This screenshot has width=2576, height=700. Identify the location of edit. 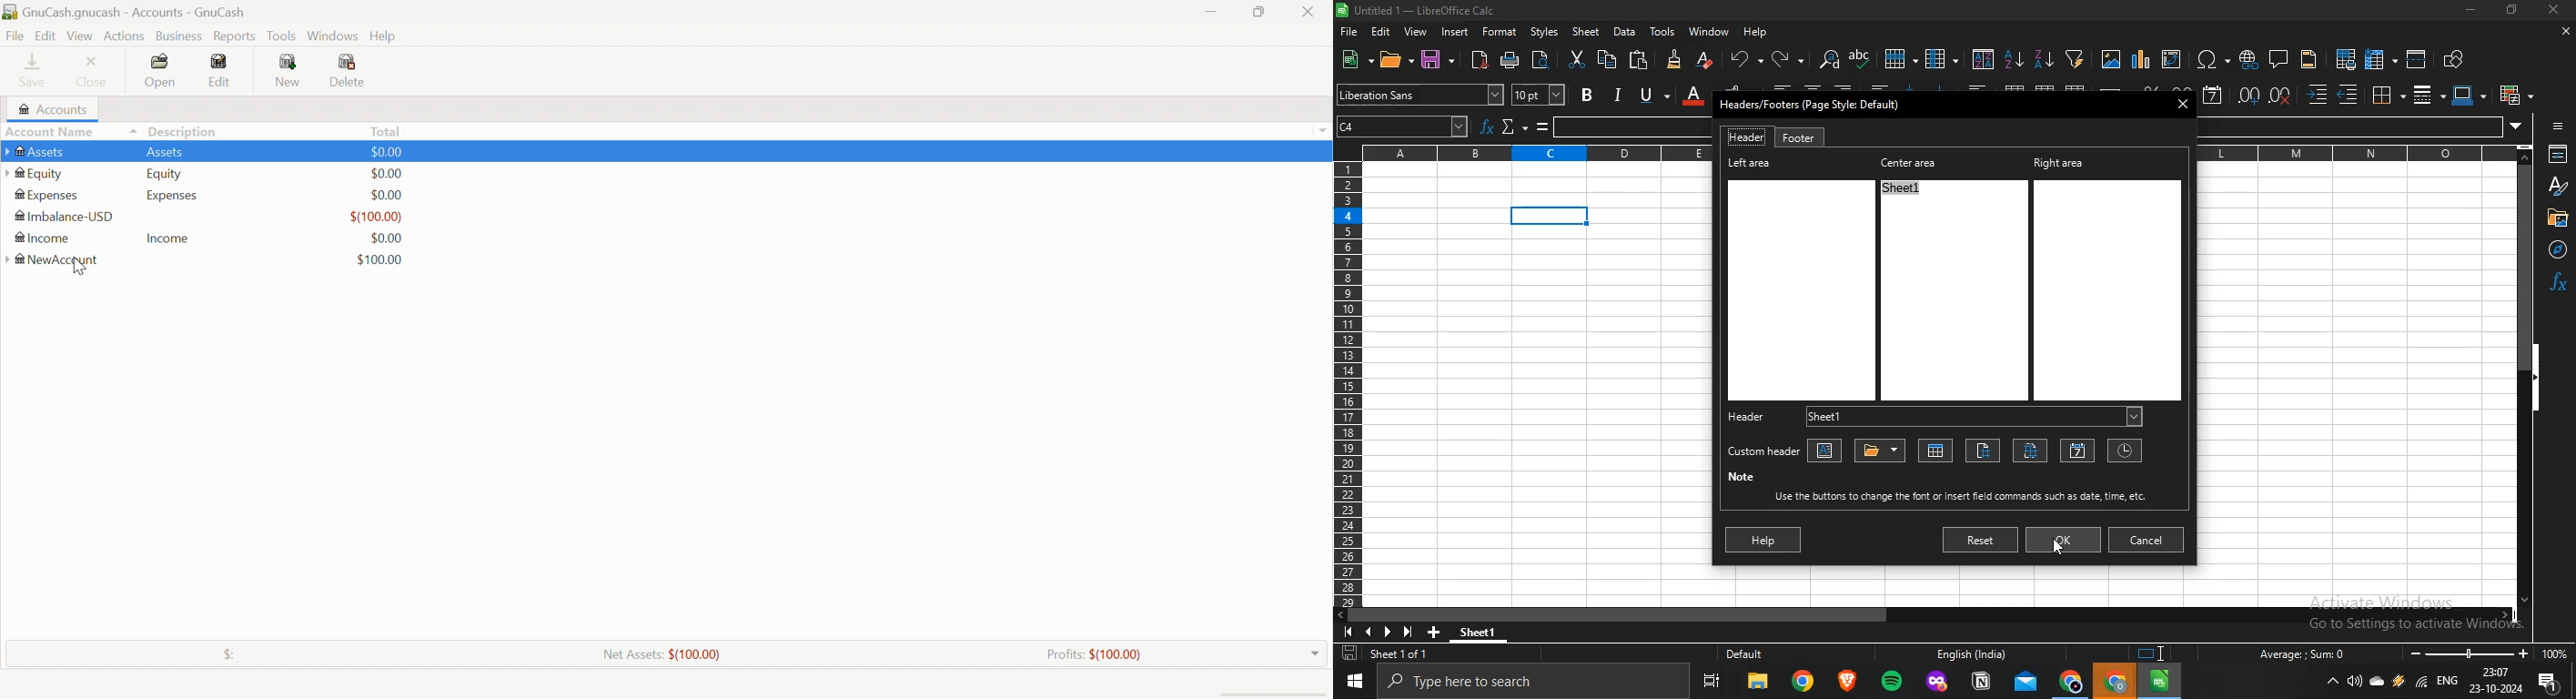
(1383, 30).